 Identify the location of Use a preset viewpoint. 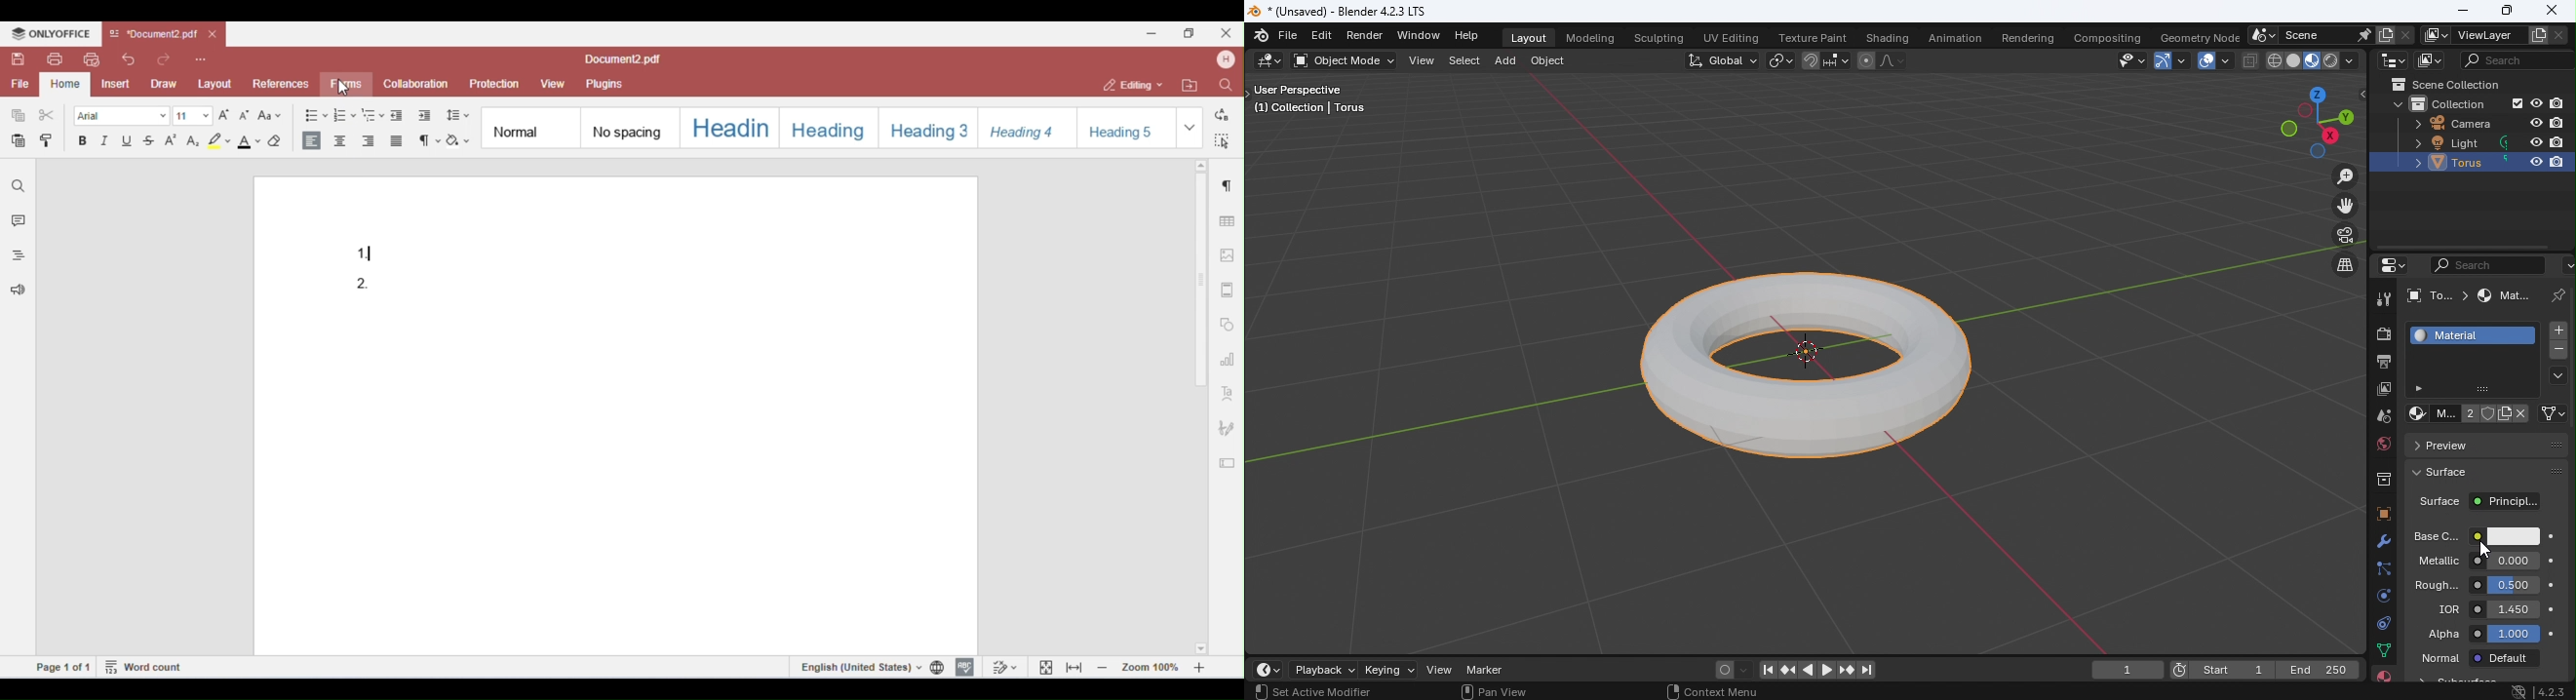
(2313, 122).